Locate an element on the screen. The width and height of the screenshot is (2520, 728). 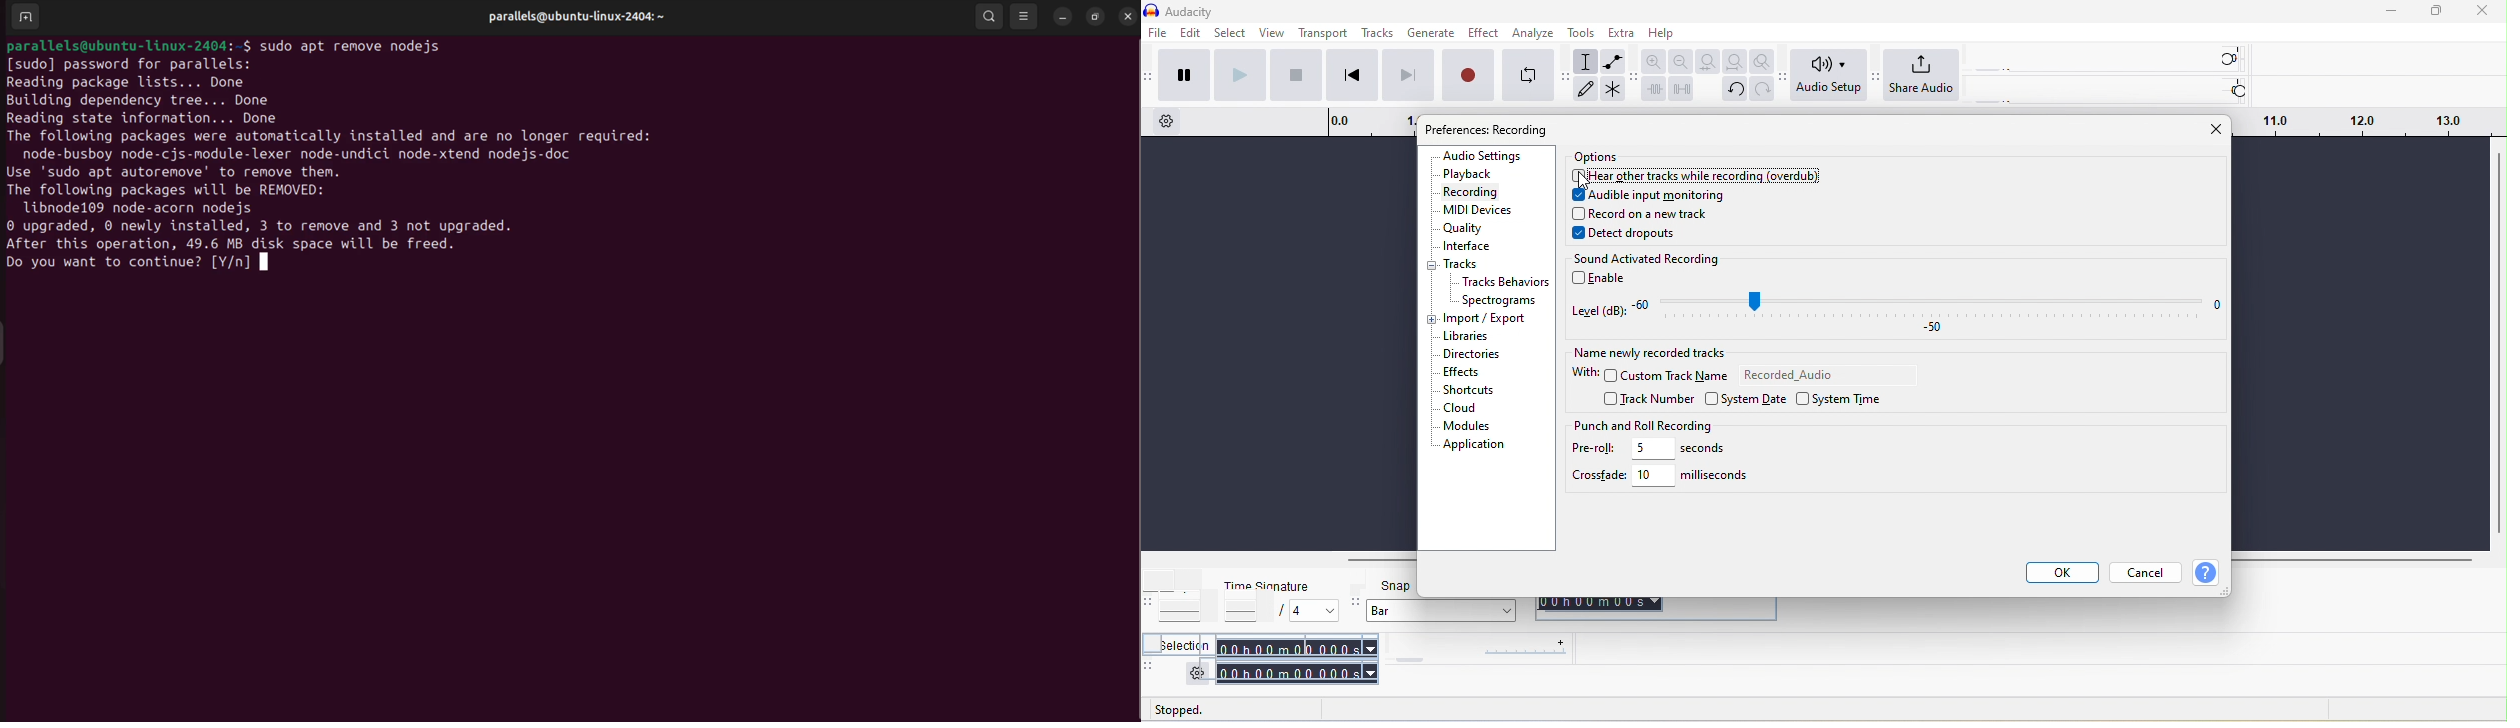
view is located at coordinates (1273, 31).